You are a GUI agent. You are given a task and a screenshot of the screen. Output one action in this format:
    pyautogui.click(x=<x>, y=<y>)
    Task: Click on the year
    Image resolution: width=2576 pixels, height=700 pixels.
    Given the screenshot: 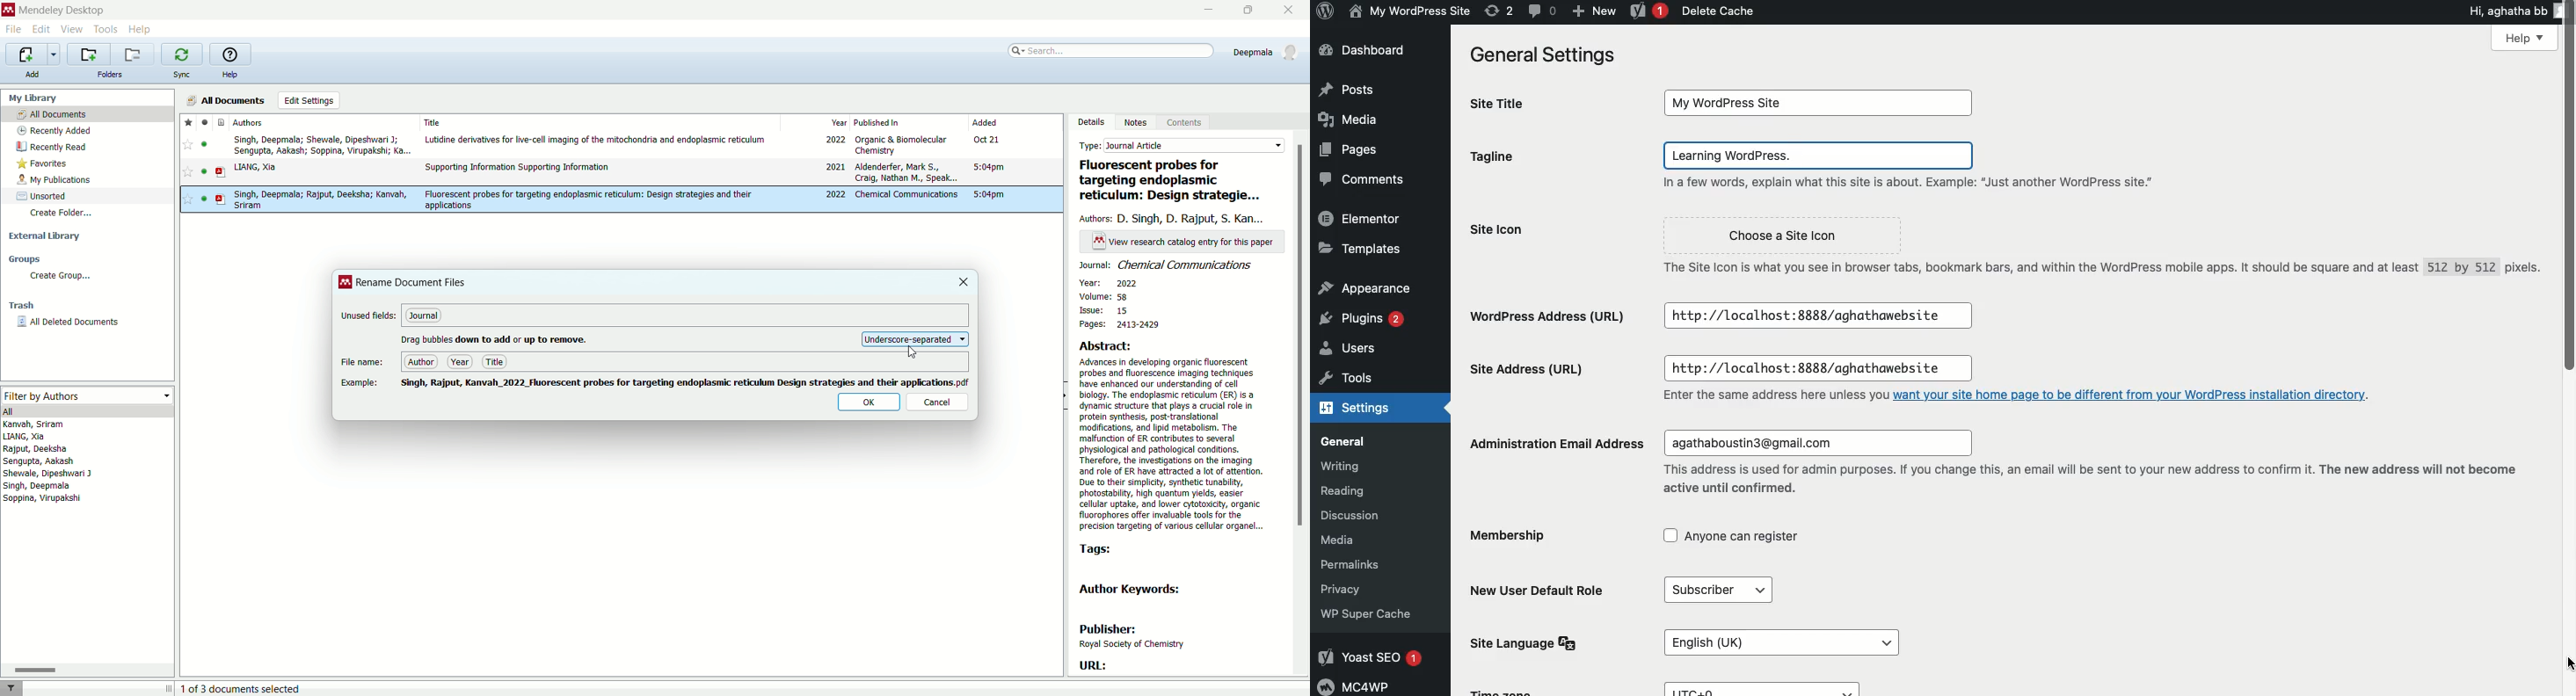 What is the action you would take?
    pyautogui.click(x=1109, y=282)
    